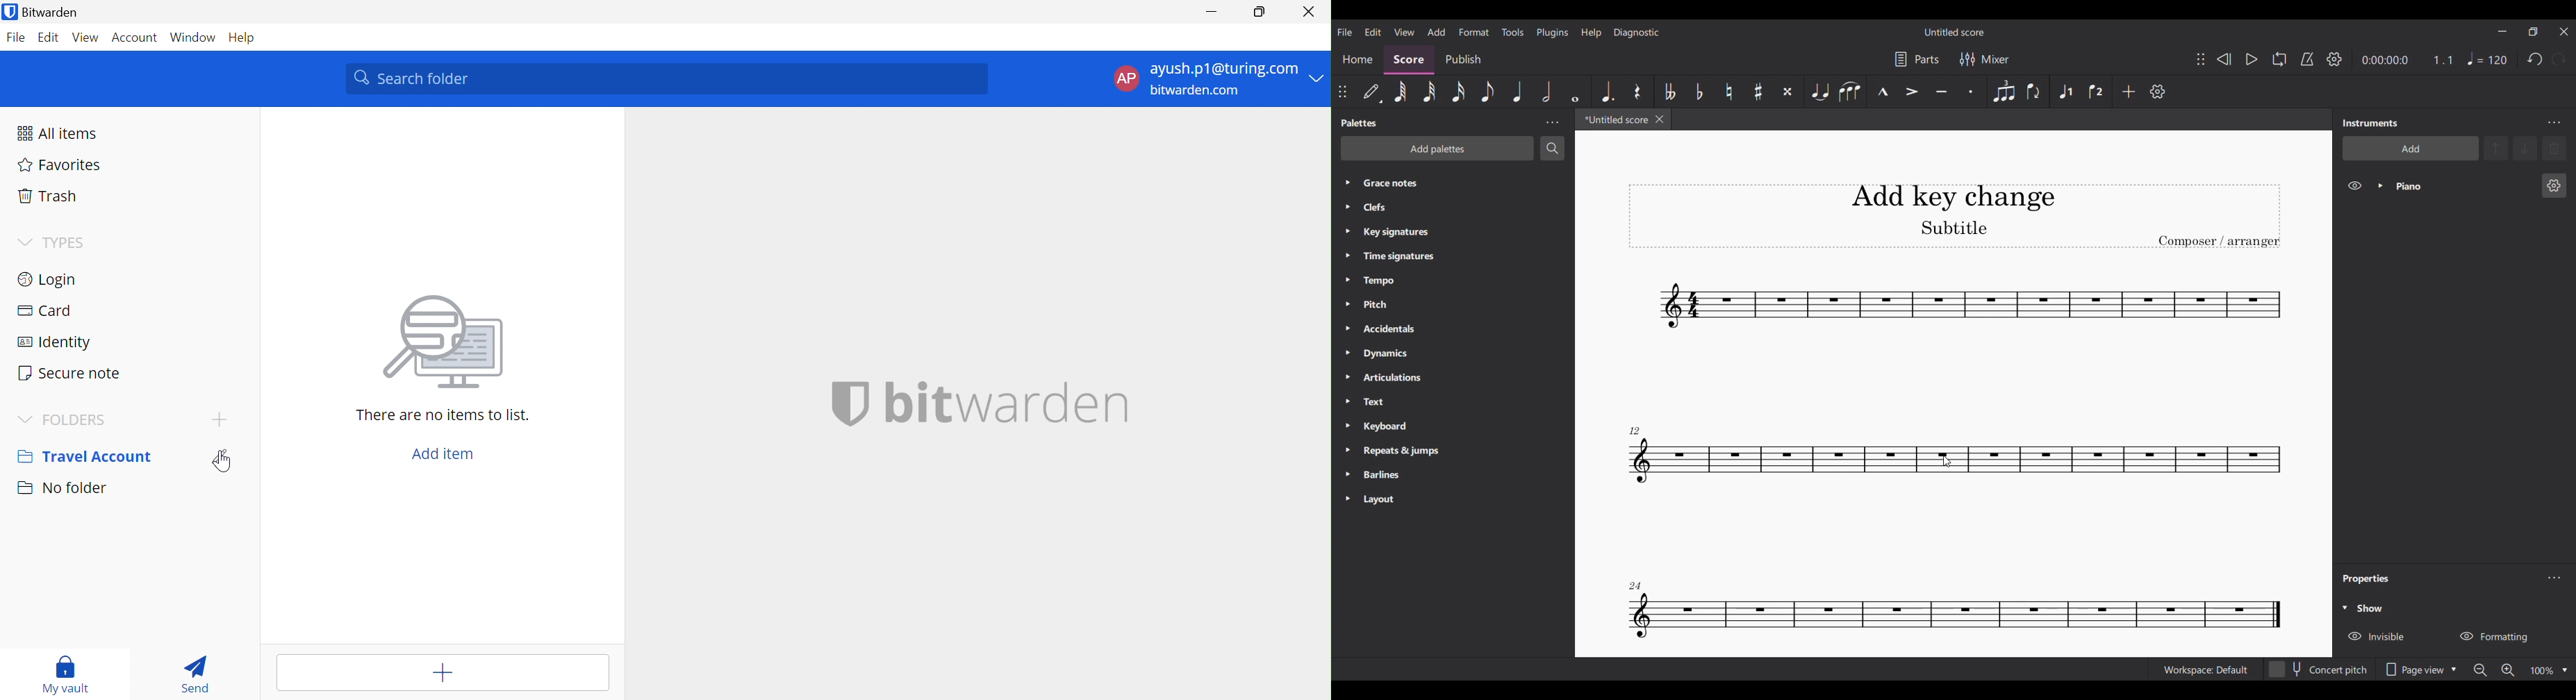 The height and width of the screenshot is (700, 2576). Describe the element at coordinates (1637, 91) in the screenshot. I see `Rest` at that location.